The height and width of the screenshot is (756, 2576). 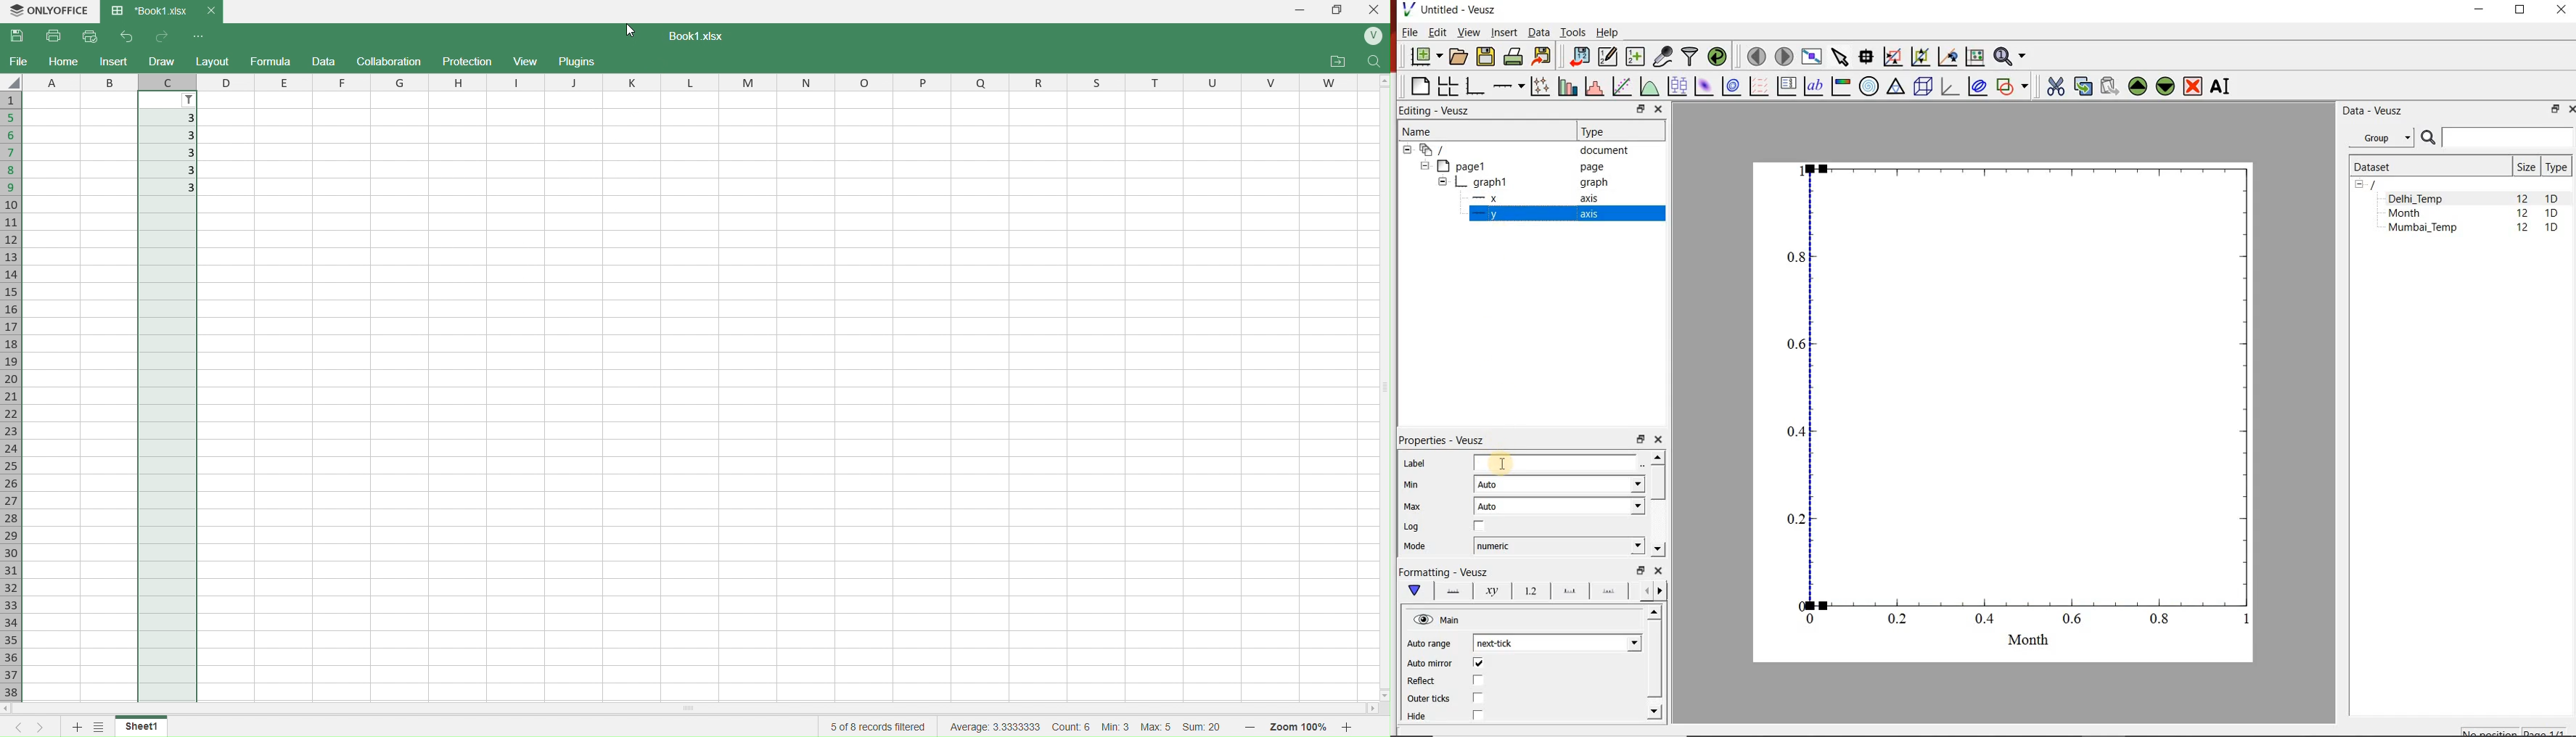 I want to click on columns, so click(x=78, y=81).